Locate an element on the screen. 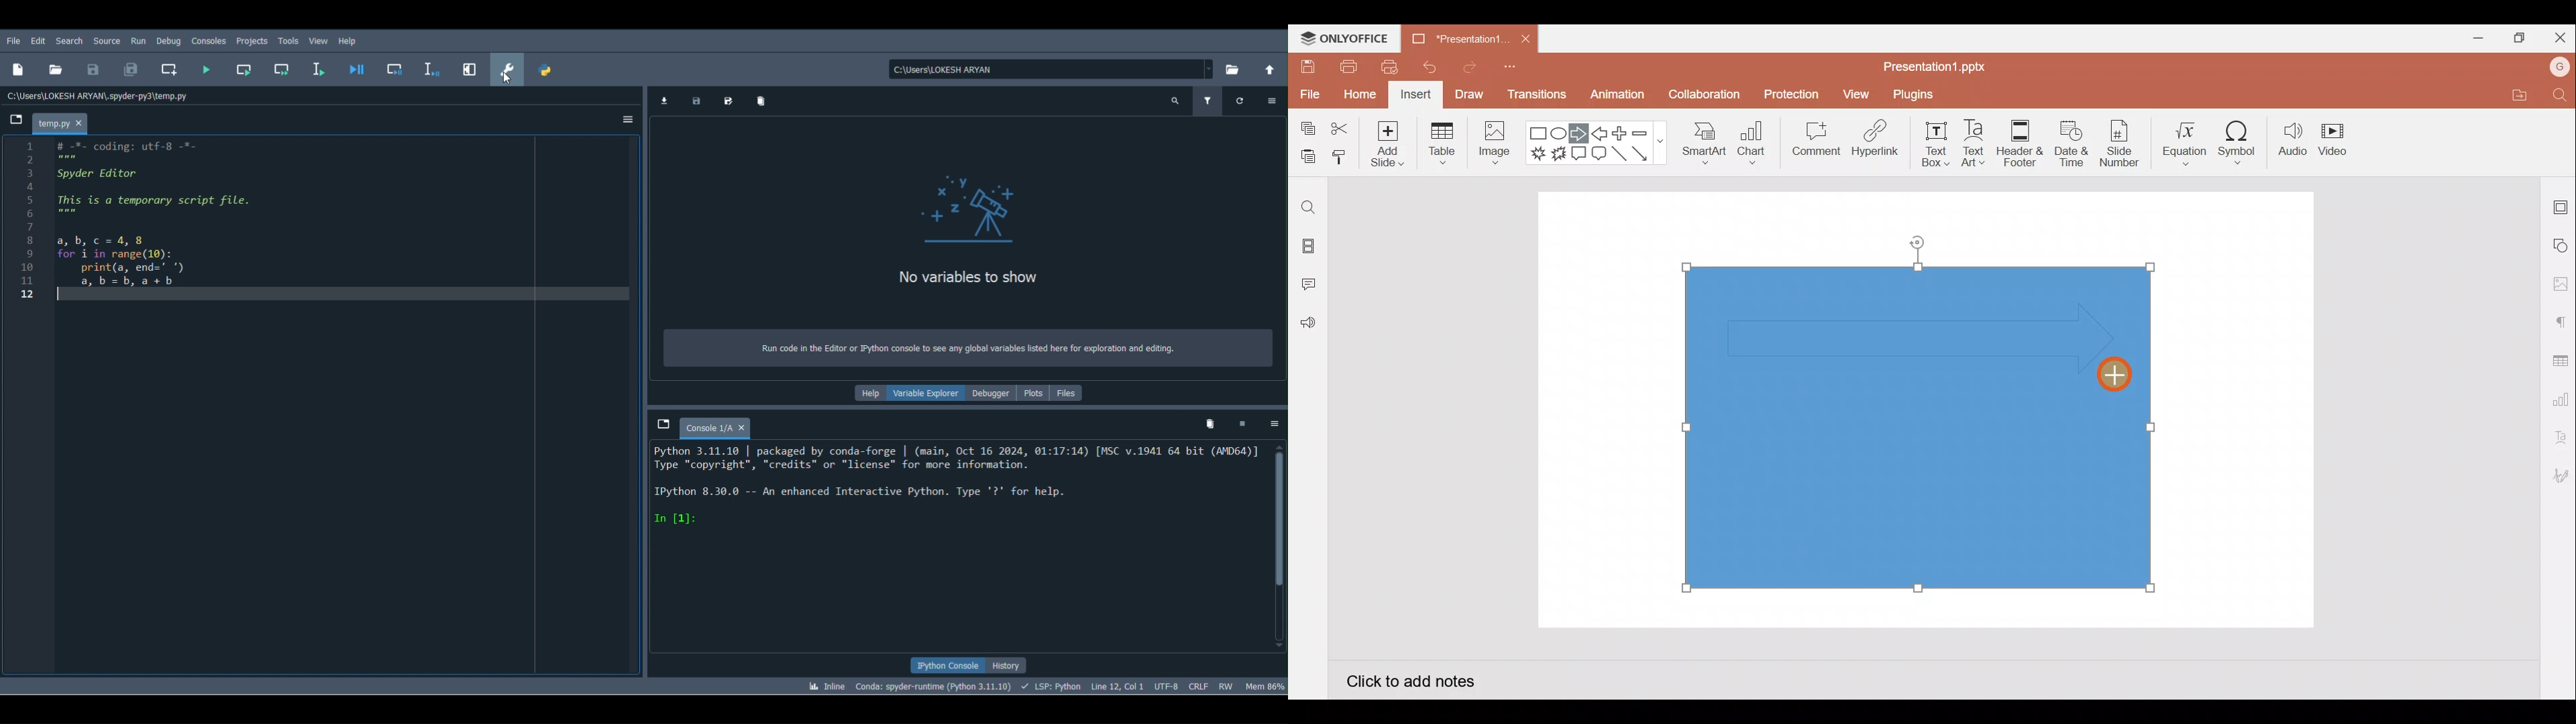  Run current cell and go to the next one (Shift + Return) is located at coordinates (282, 68).